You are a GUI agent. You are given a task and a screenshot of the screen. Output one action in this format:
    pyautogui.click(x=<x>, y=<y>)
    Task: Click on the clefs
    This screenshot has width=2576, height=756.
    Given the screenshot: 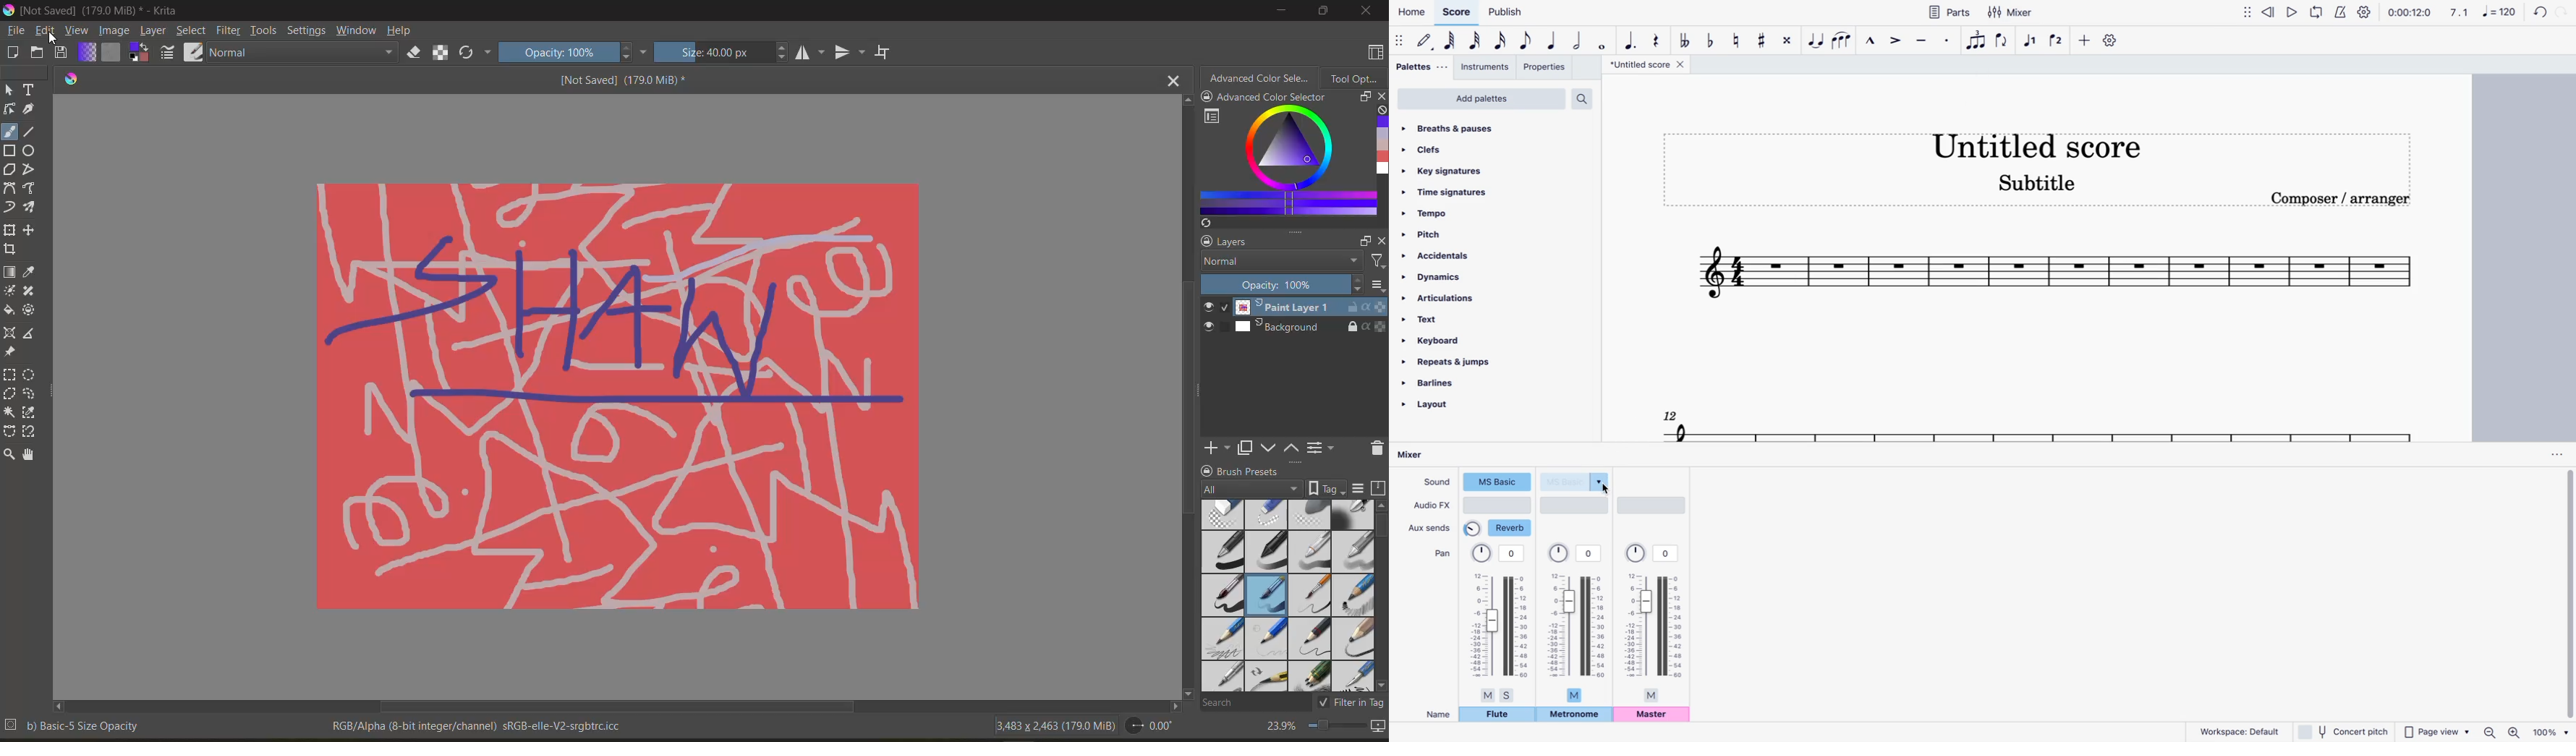 What is the action you would take?
    pyautogui.click(x=1486, y=148)
    